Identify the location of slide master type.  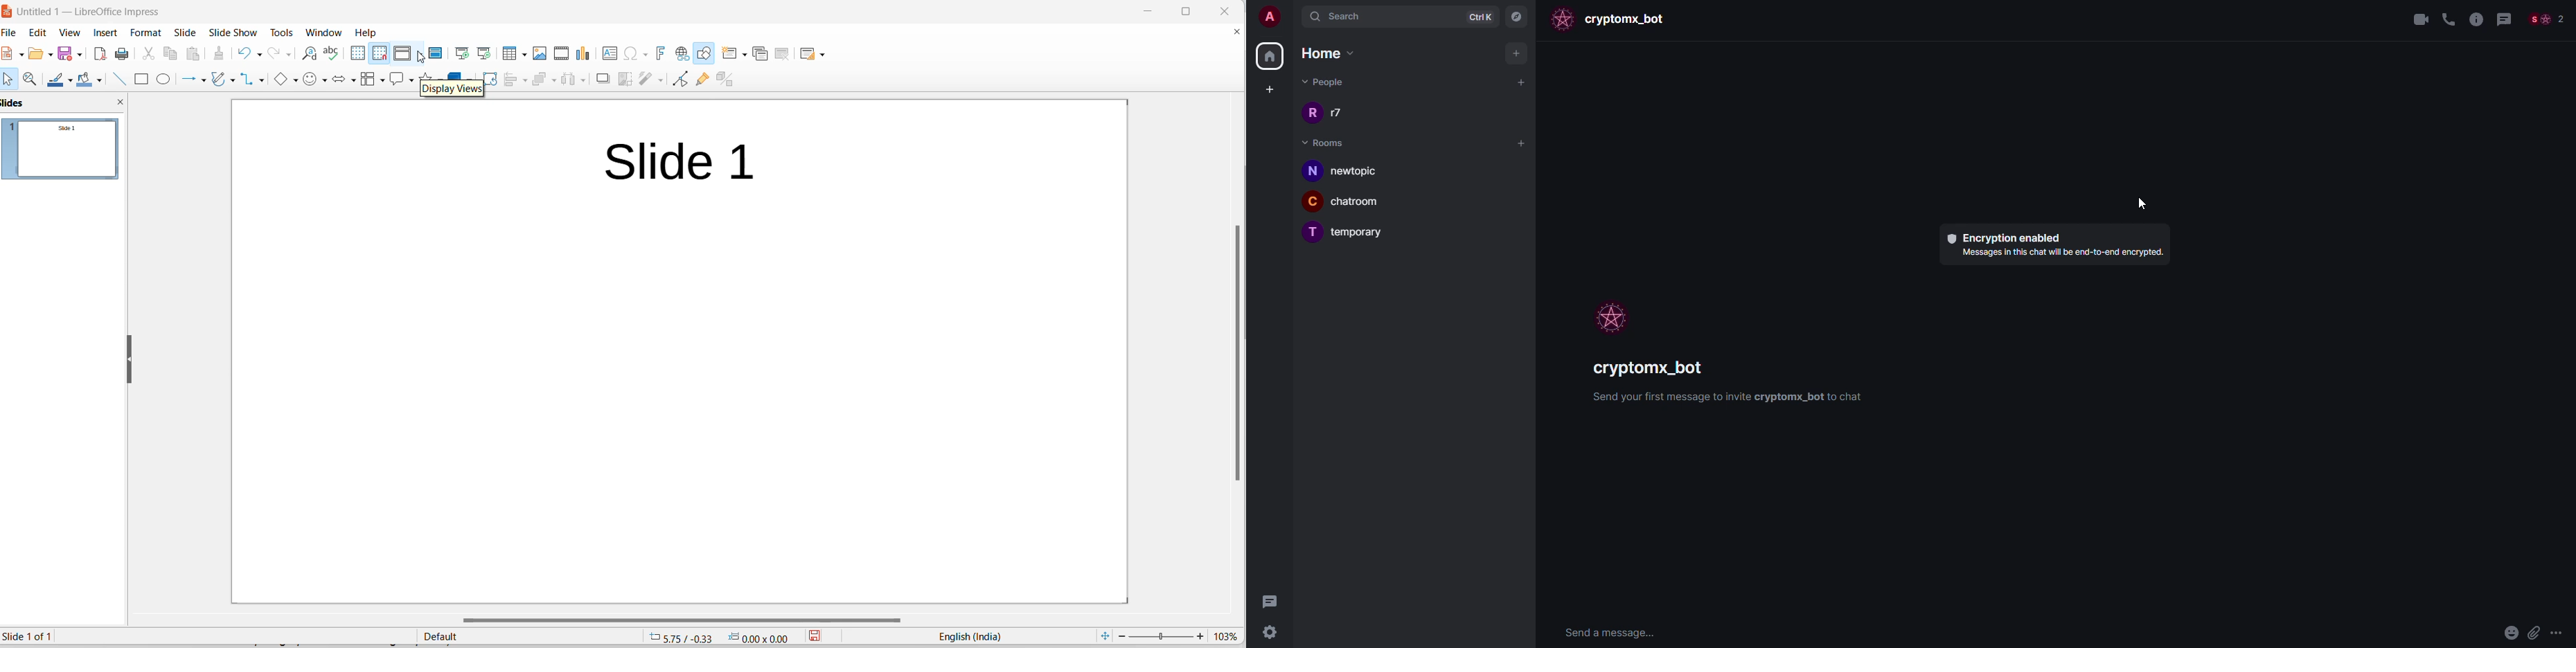
(529, 636).